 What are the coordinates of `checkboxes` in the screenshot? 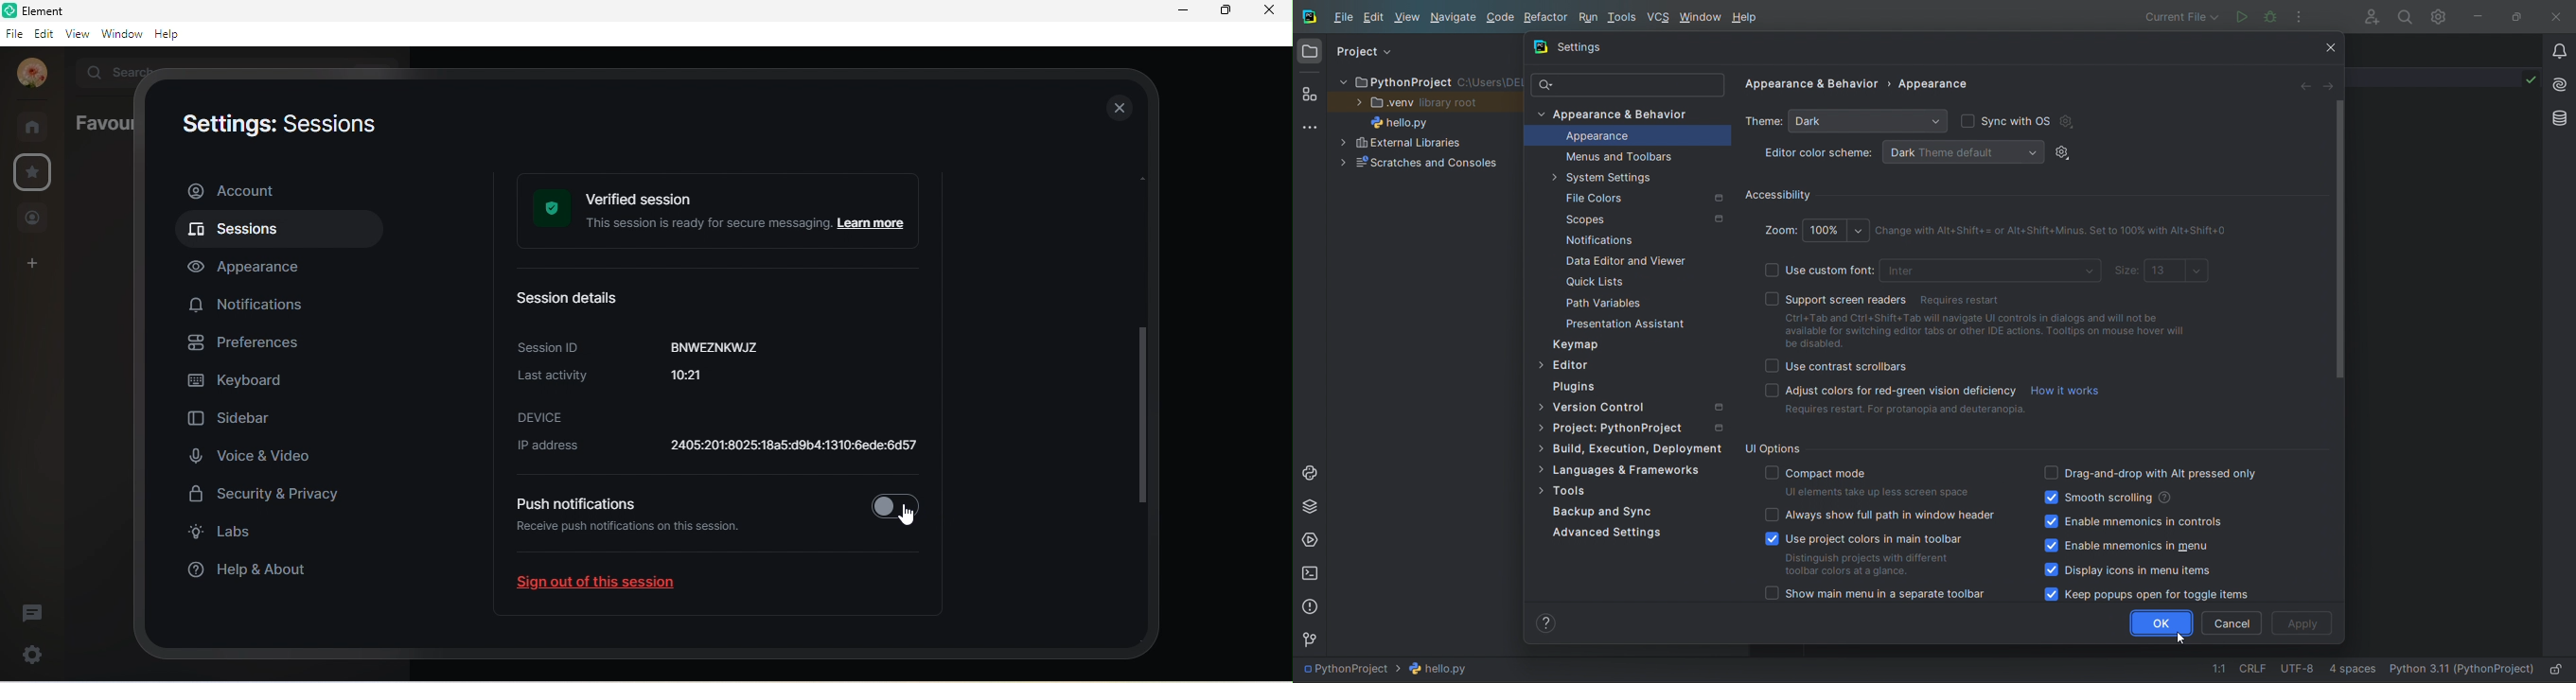 It's located at (1770, 331).